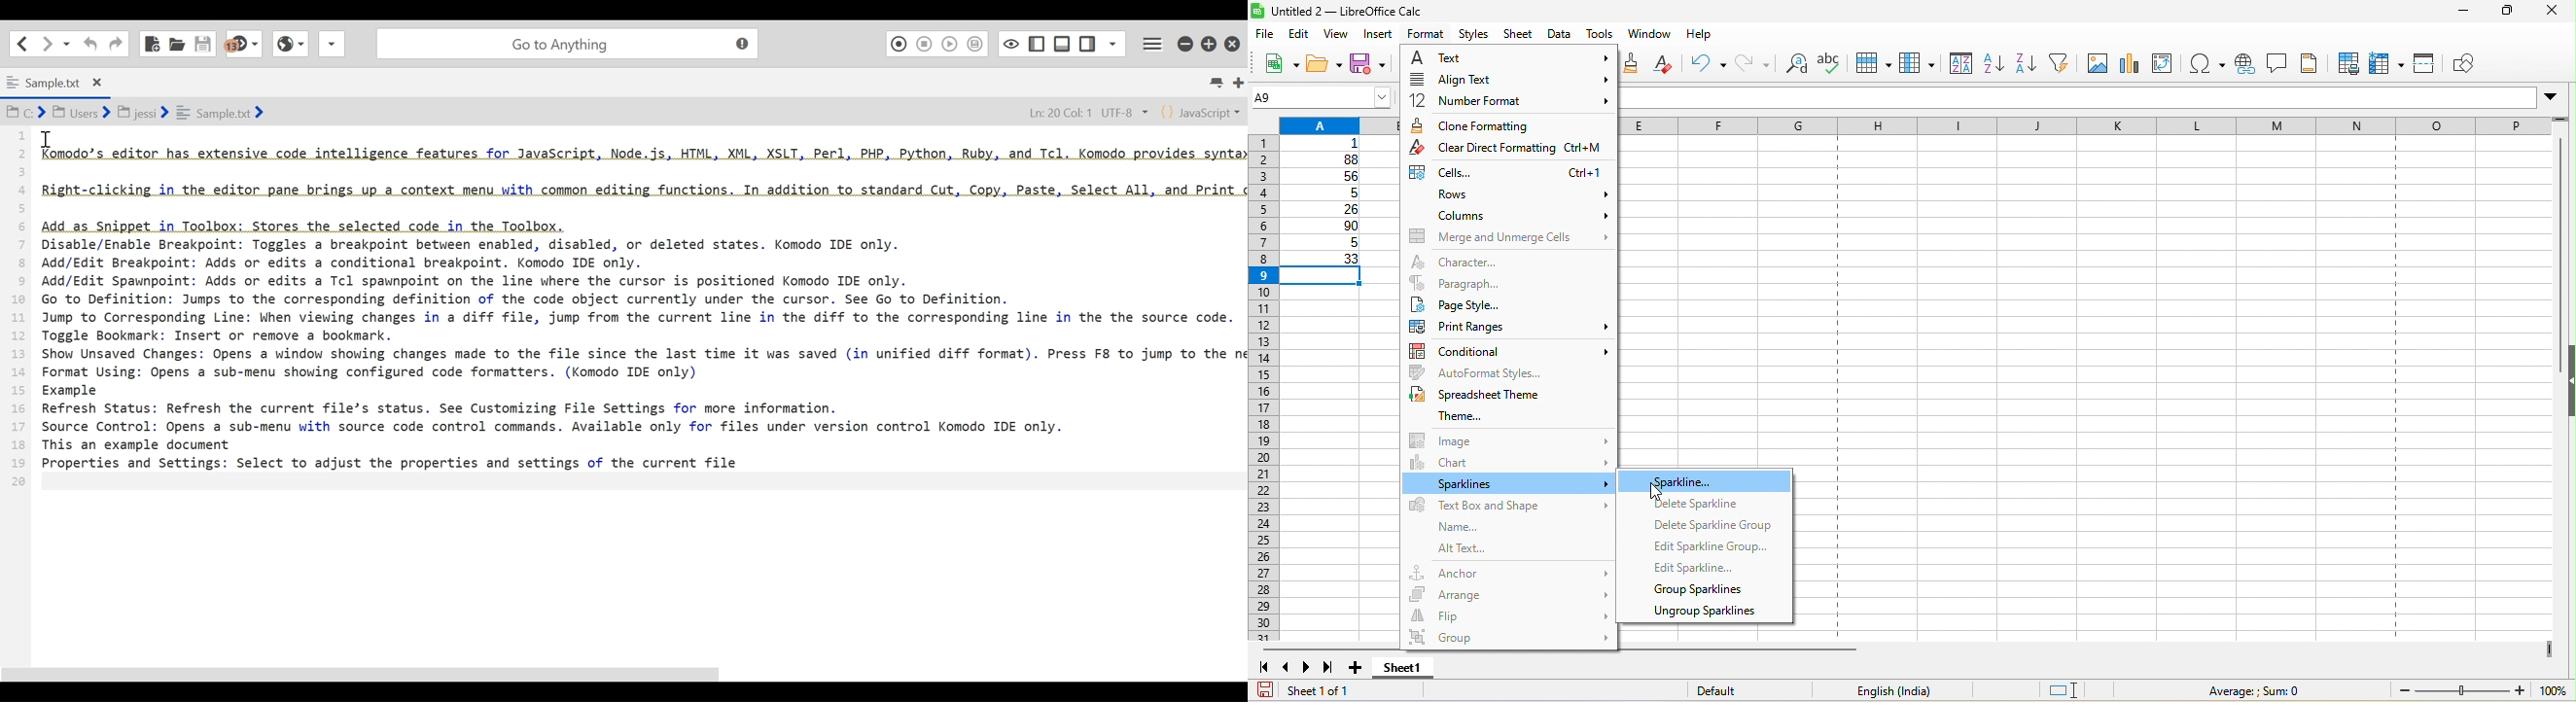  Describe the element at coordinates (1709, 63) in the screenshot. I see `undo` at that location.